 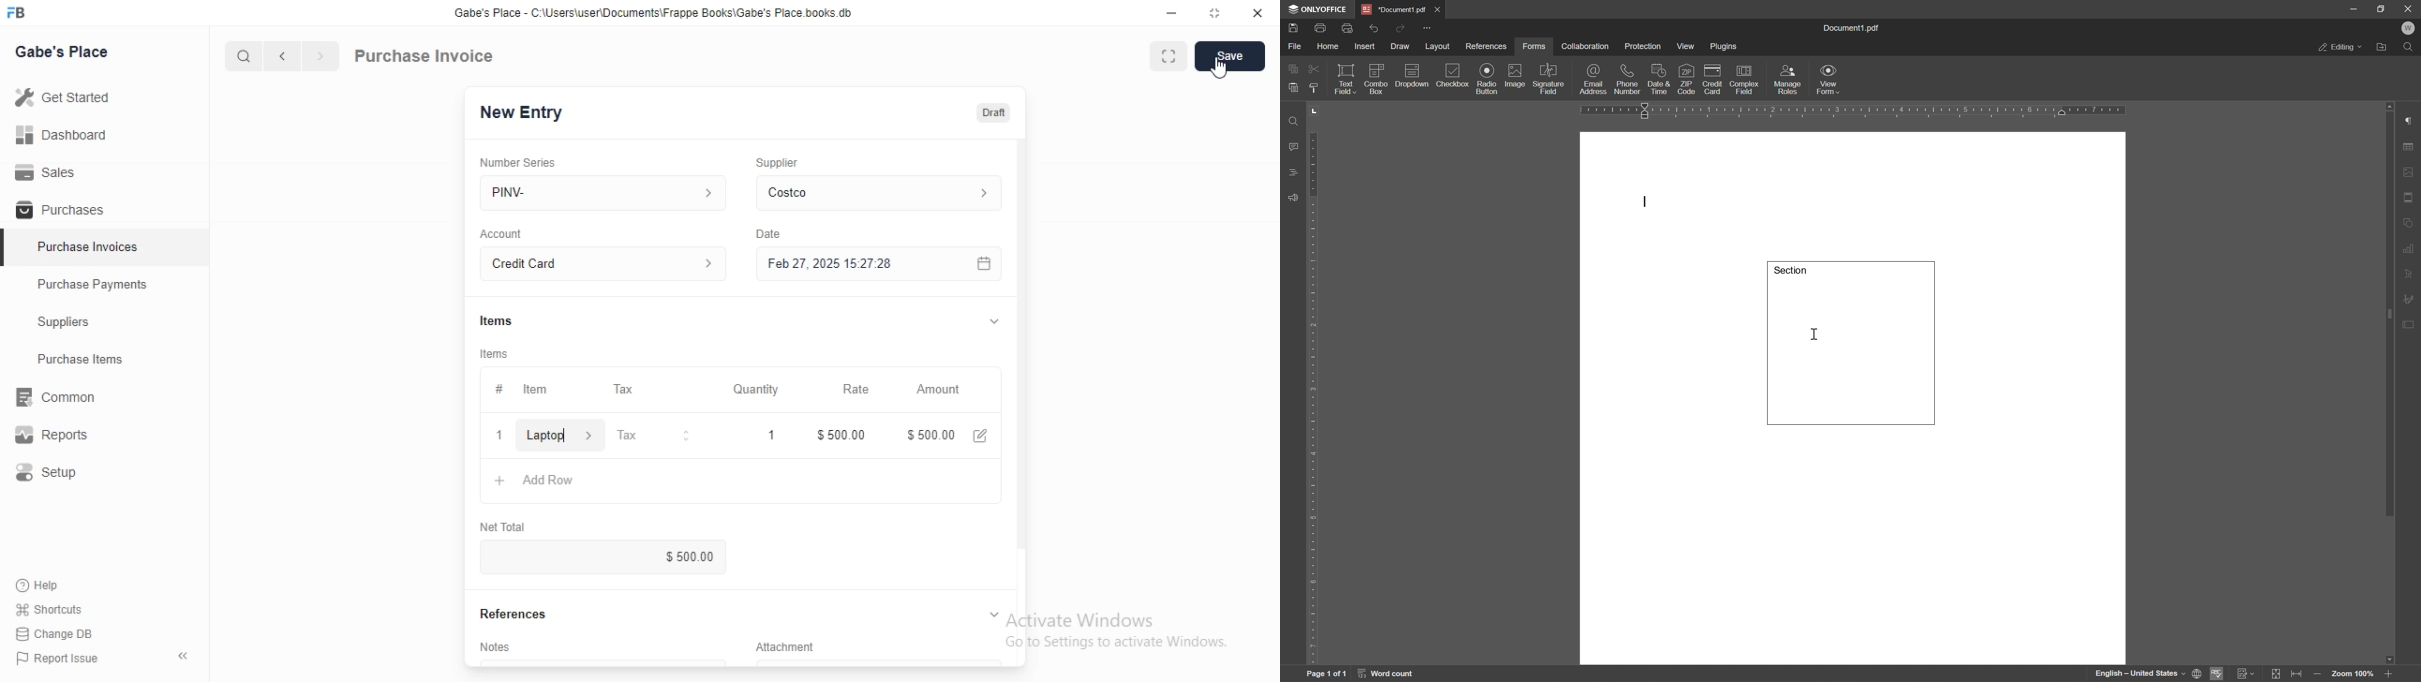 What do you see at coordinates (994, 321) in the screenshot?
I see `Collapse` at bounding box center [994, 321].